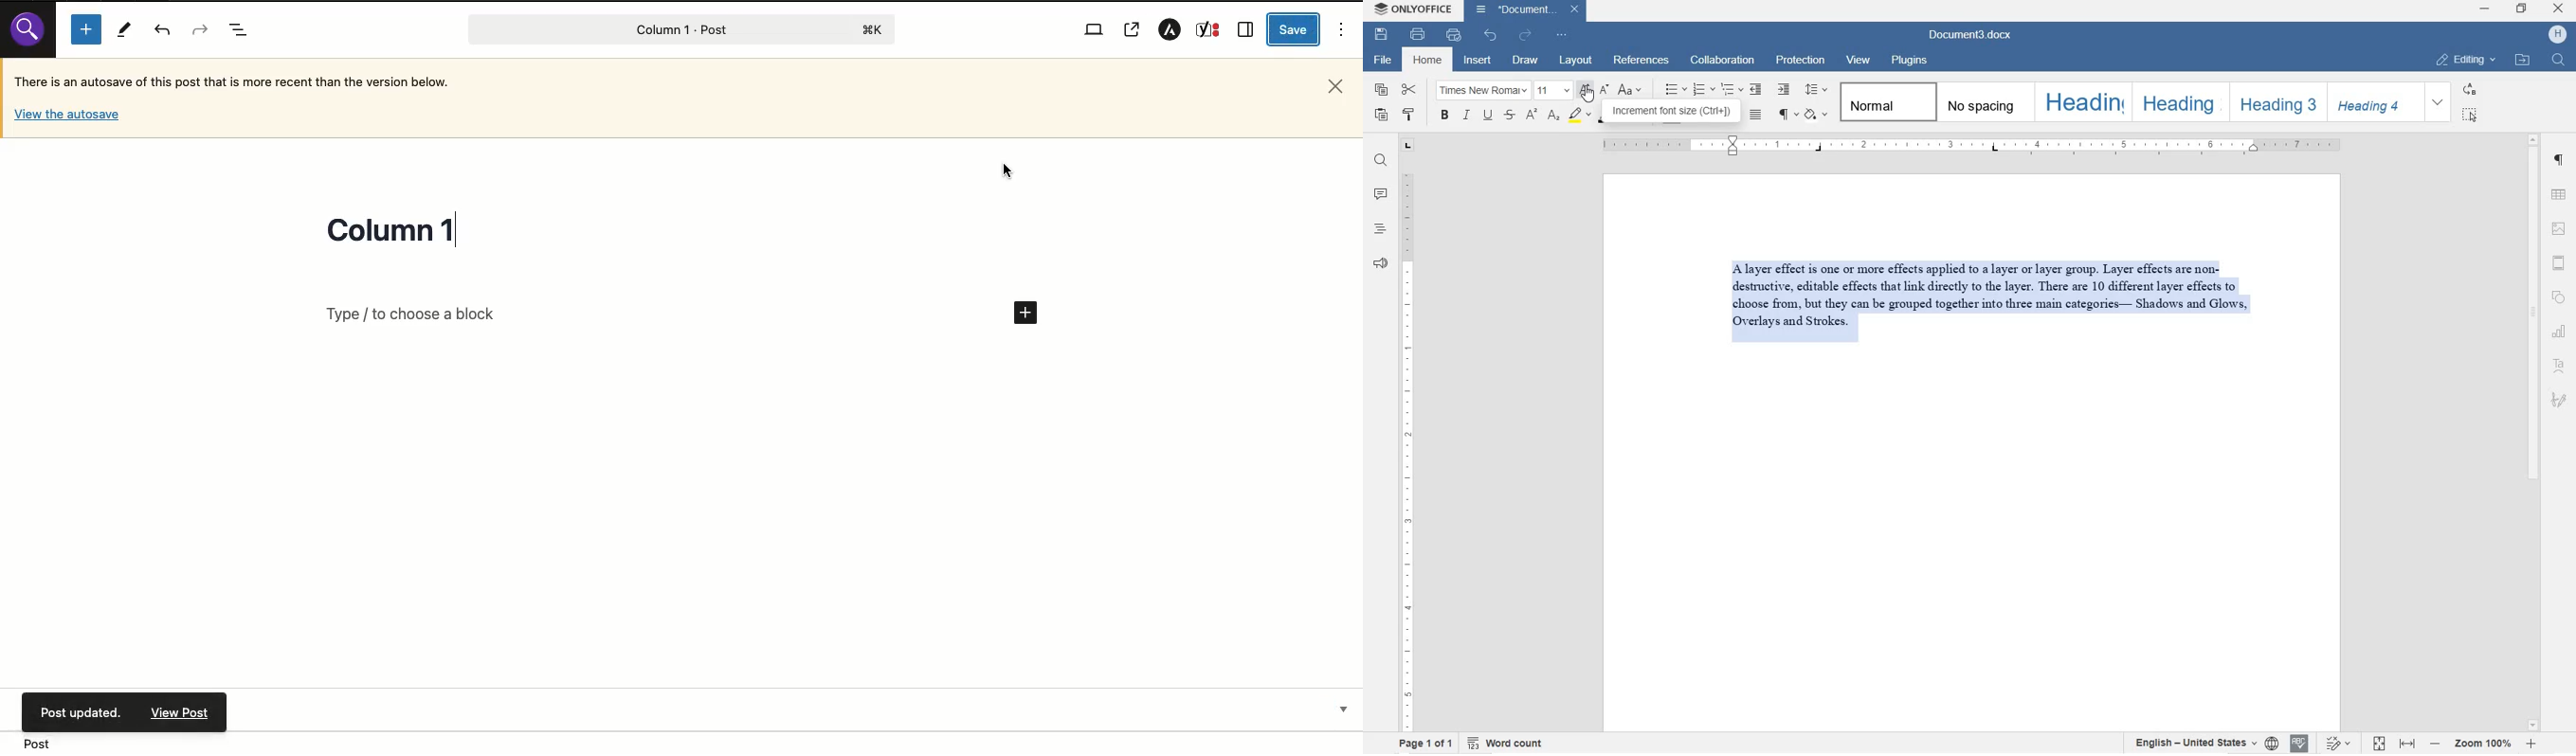 The width and height of the screenshot is (2576, 756). Describe the element at coordinates (1673, 113) in the screenshot. I see `INCREMENT FONT STYLE` at that location.